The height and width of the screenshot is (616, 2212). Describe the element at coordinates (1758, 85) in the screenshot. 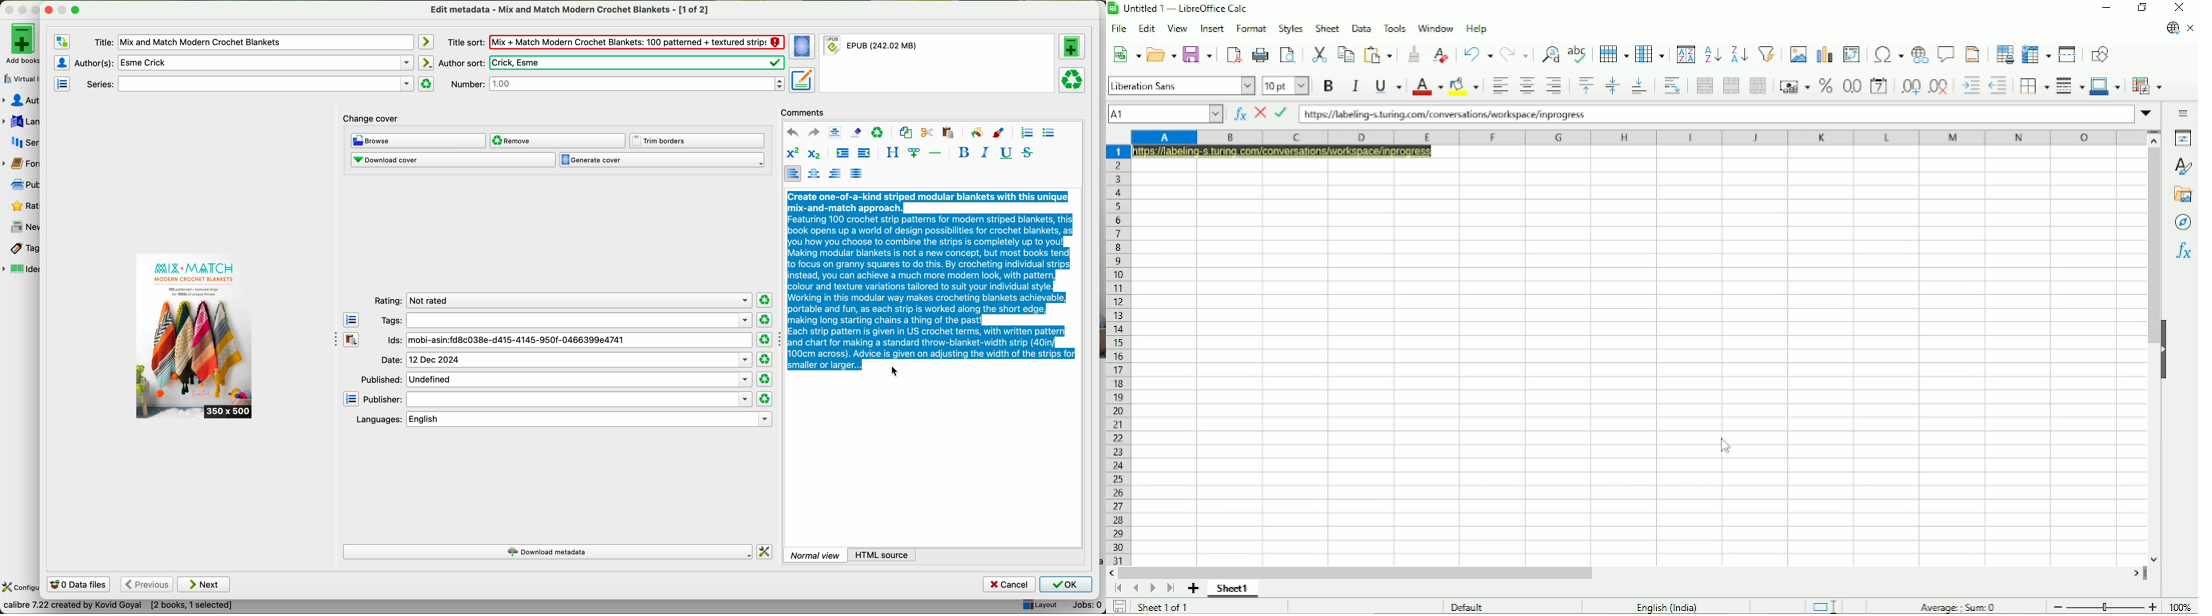

I see `Unmerge cells` at that location.